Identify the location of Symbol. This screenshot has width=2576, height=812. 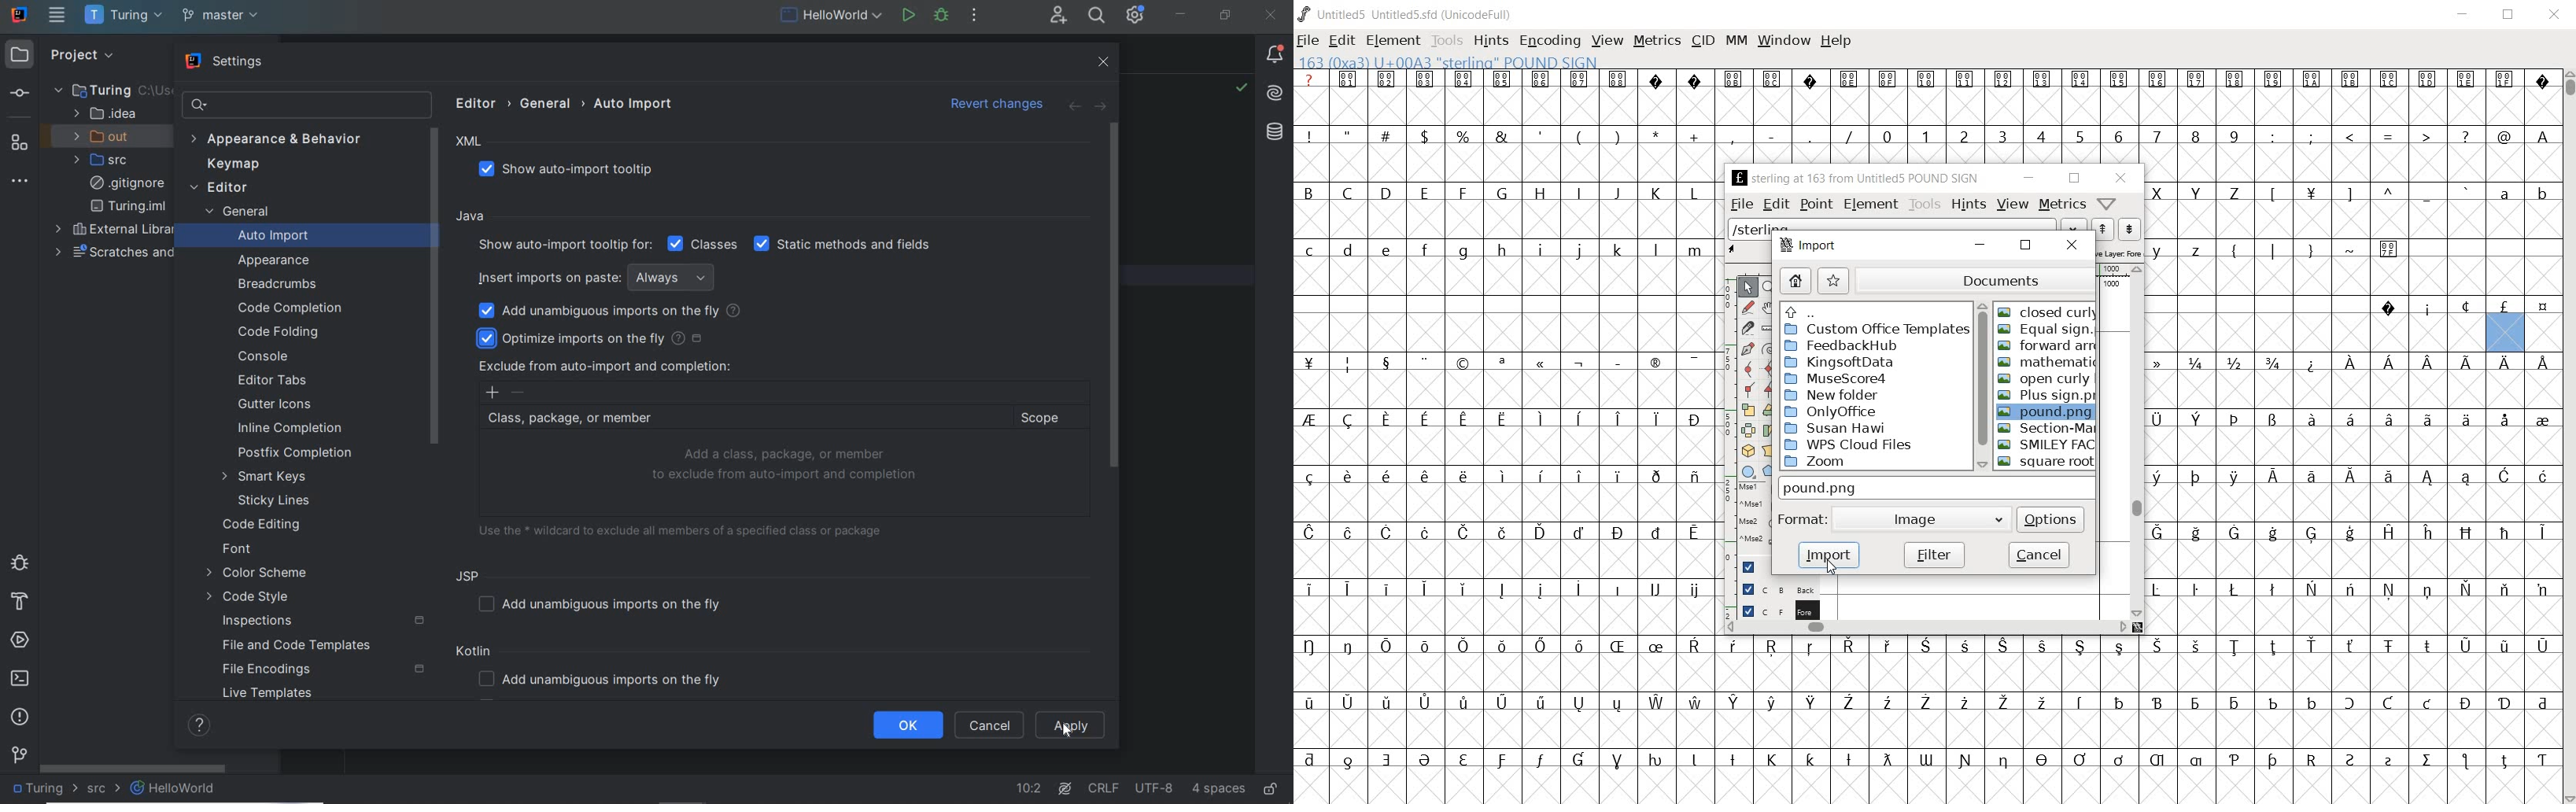
(1617, 477).